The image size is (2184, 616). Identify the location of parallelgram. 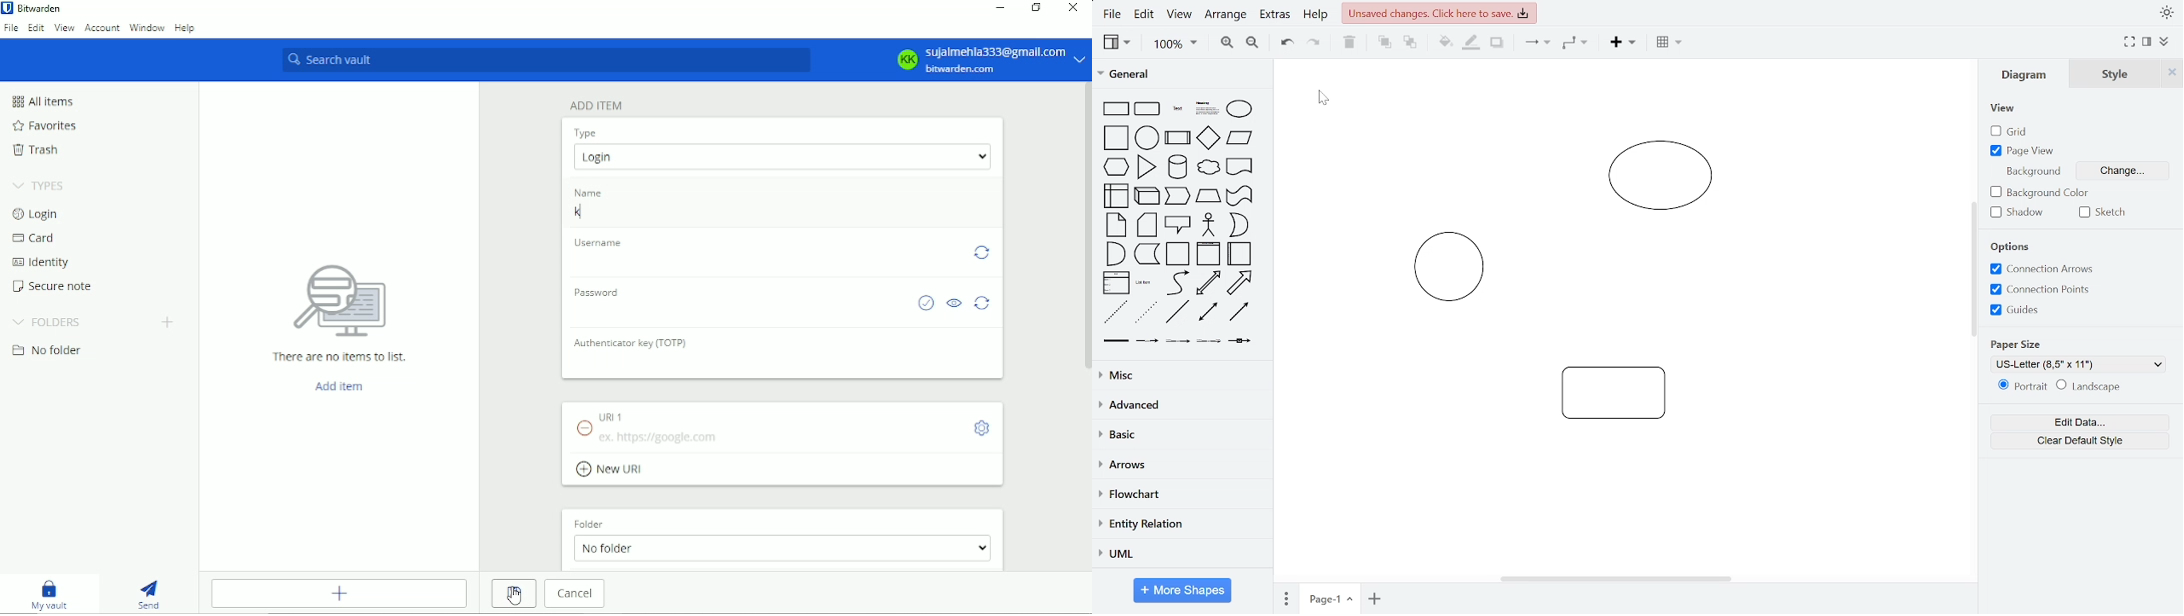
(1240, 138).